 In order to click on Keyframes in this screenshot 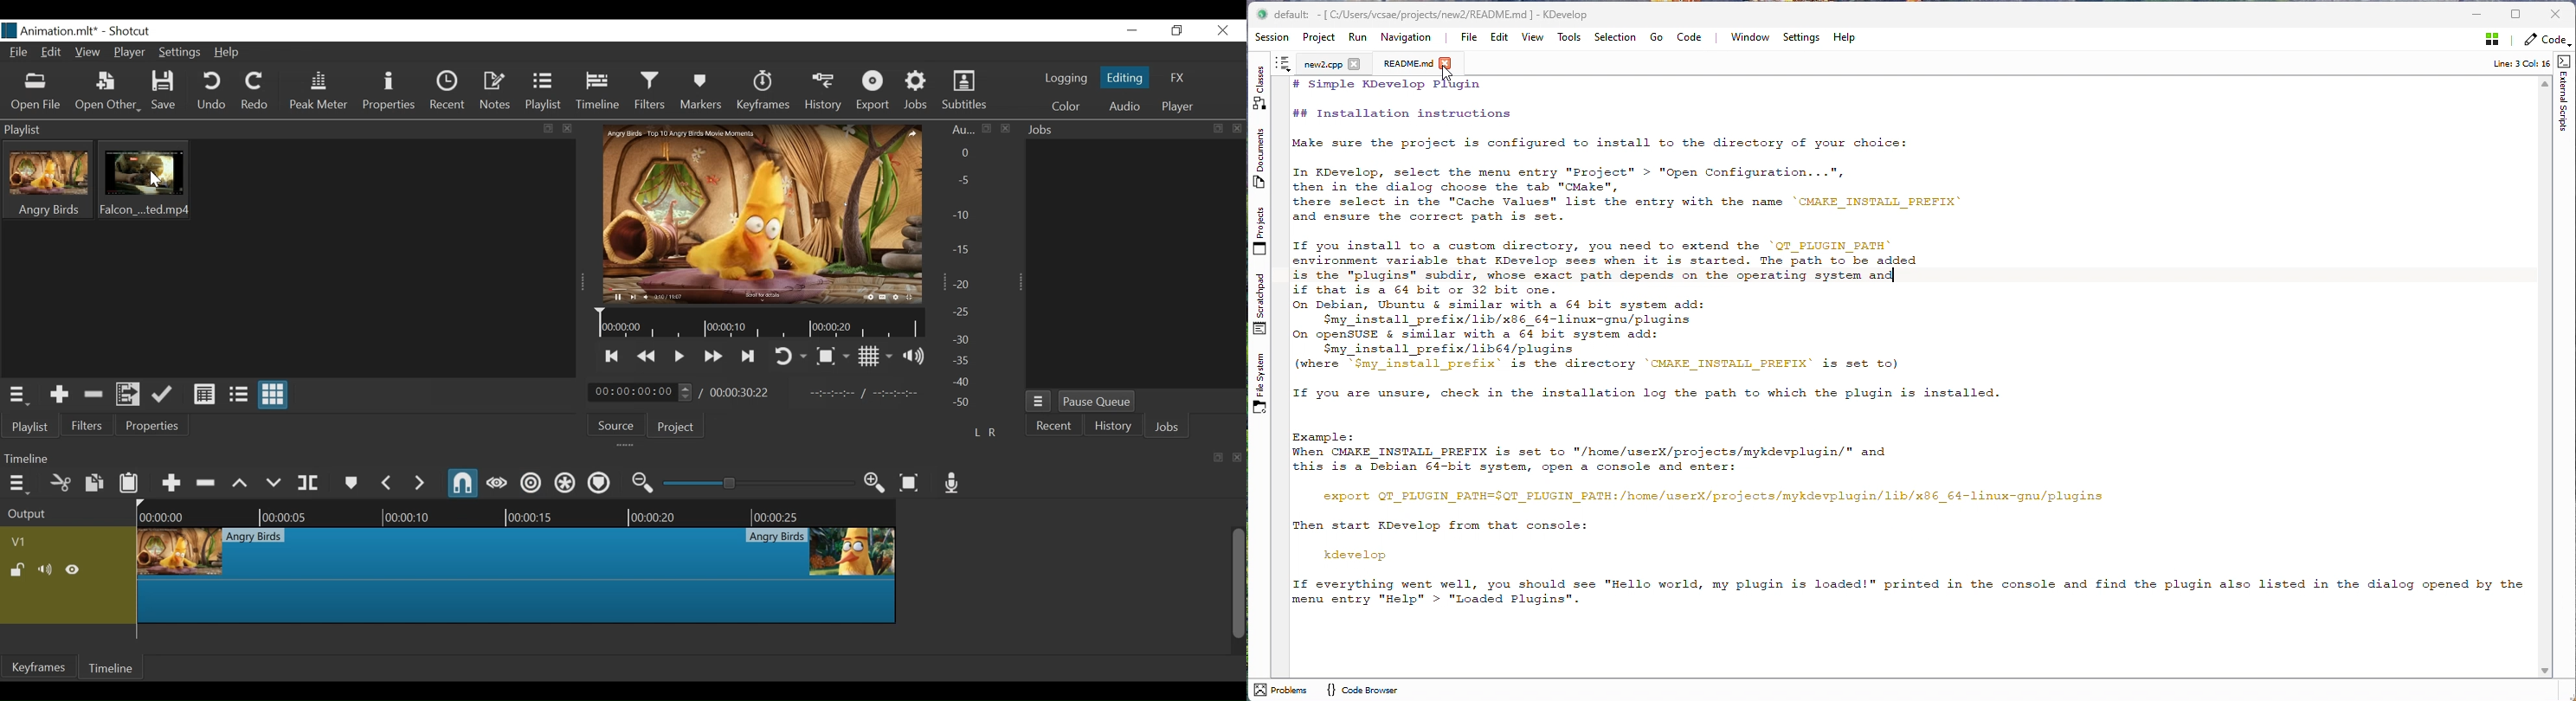, I will do `click(763, 92)`.